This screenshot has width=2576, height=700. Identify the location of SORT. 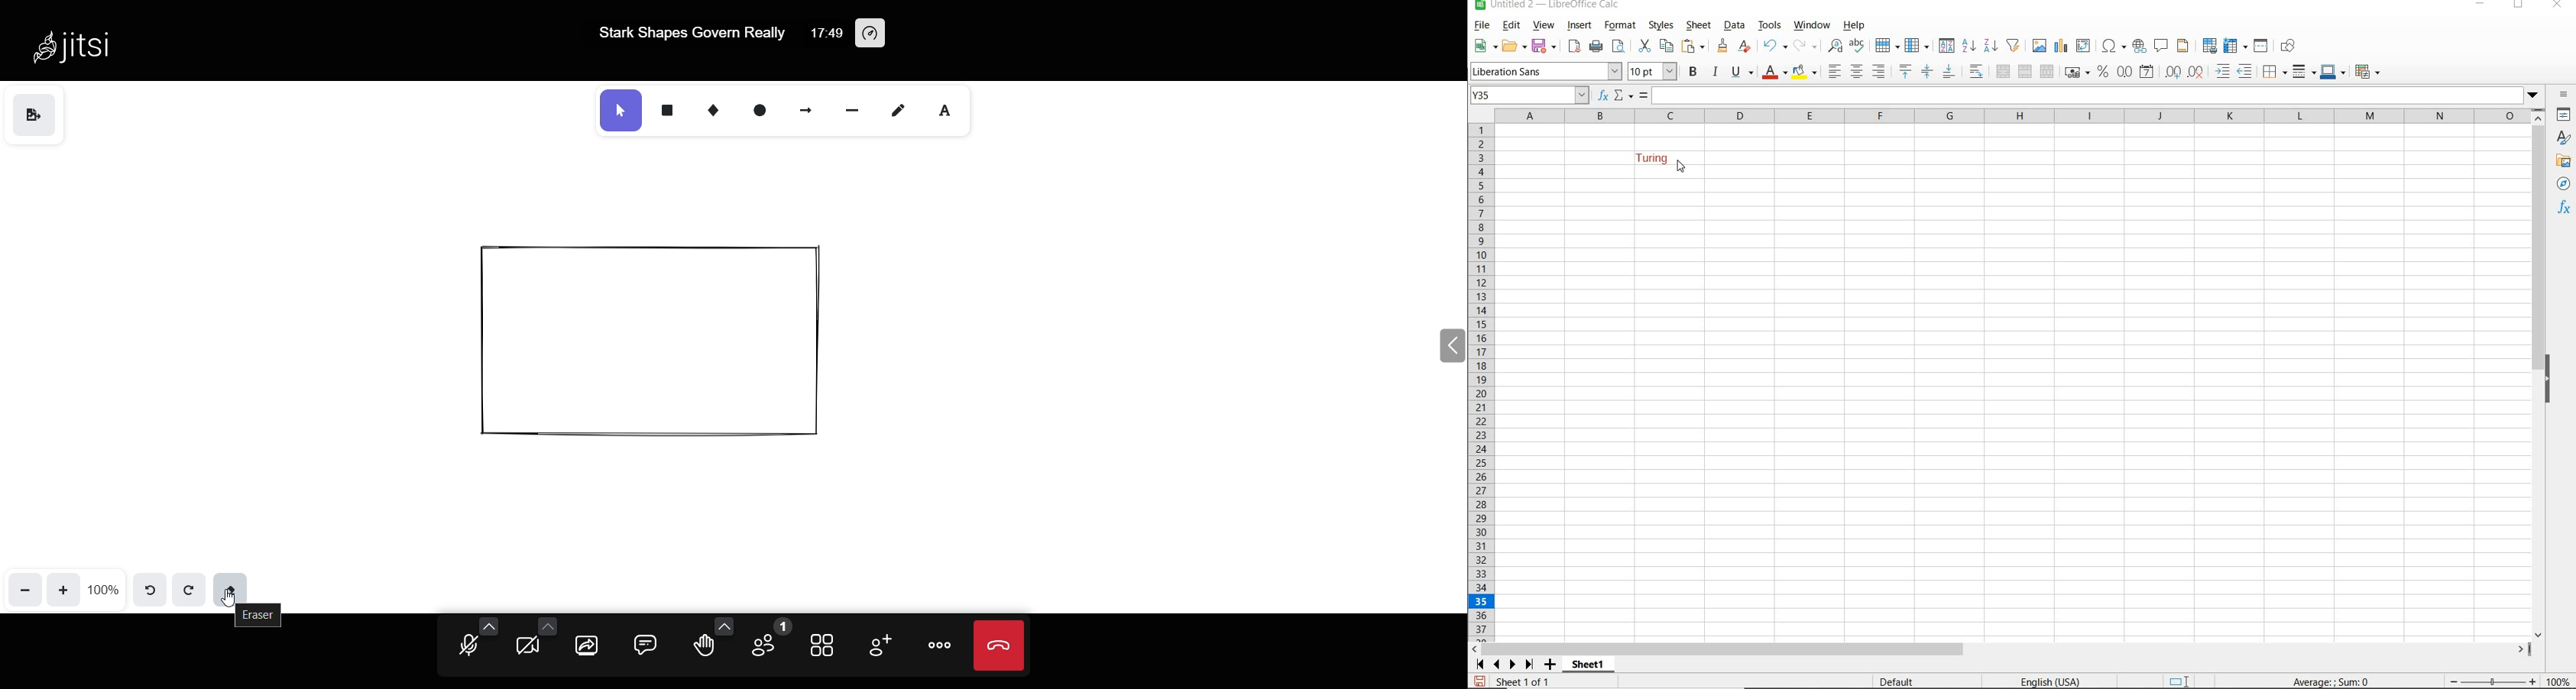
(1946, 46).